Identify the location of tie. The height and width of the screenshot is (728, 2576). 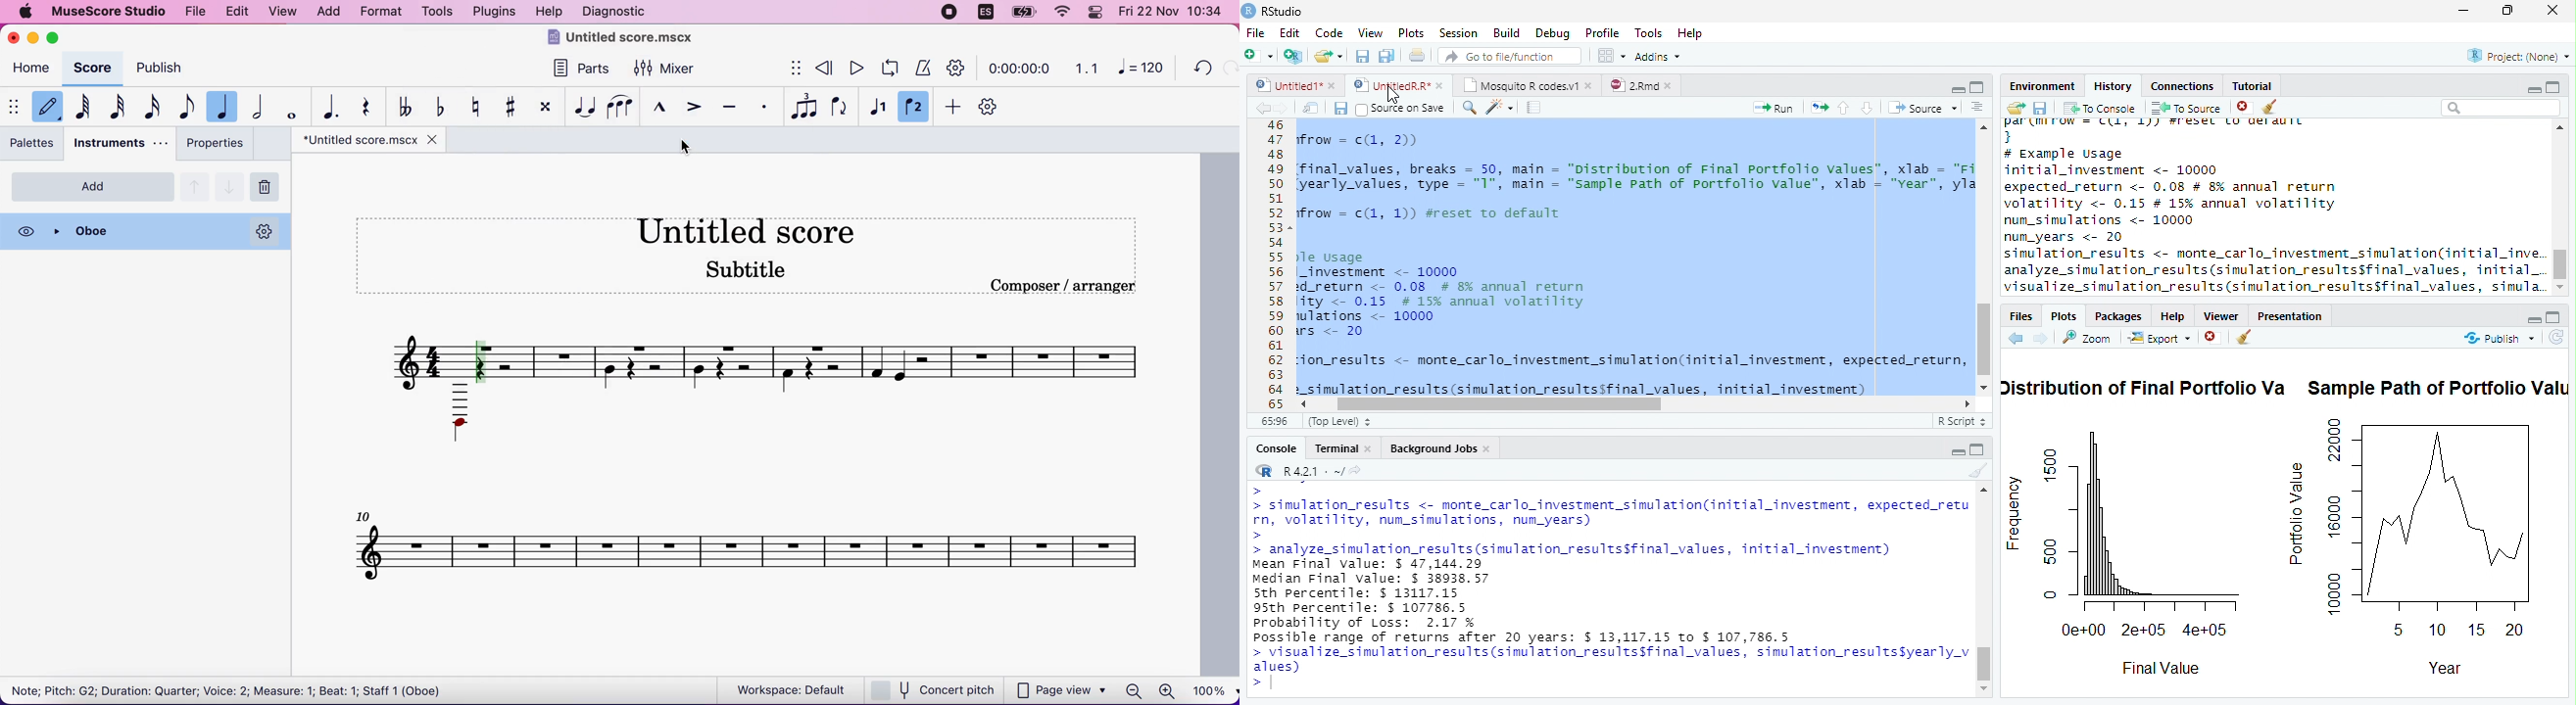
(588, 106).